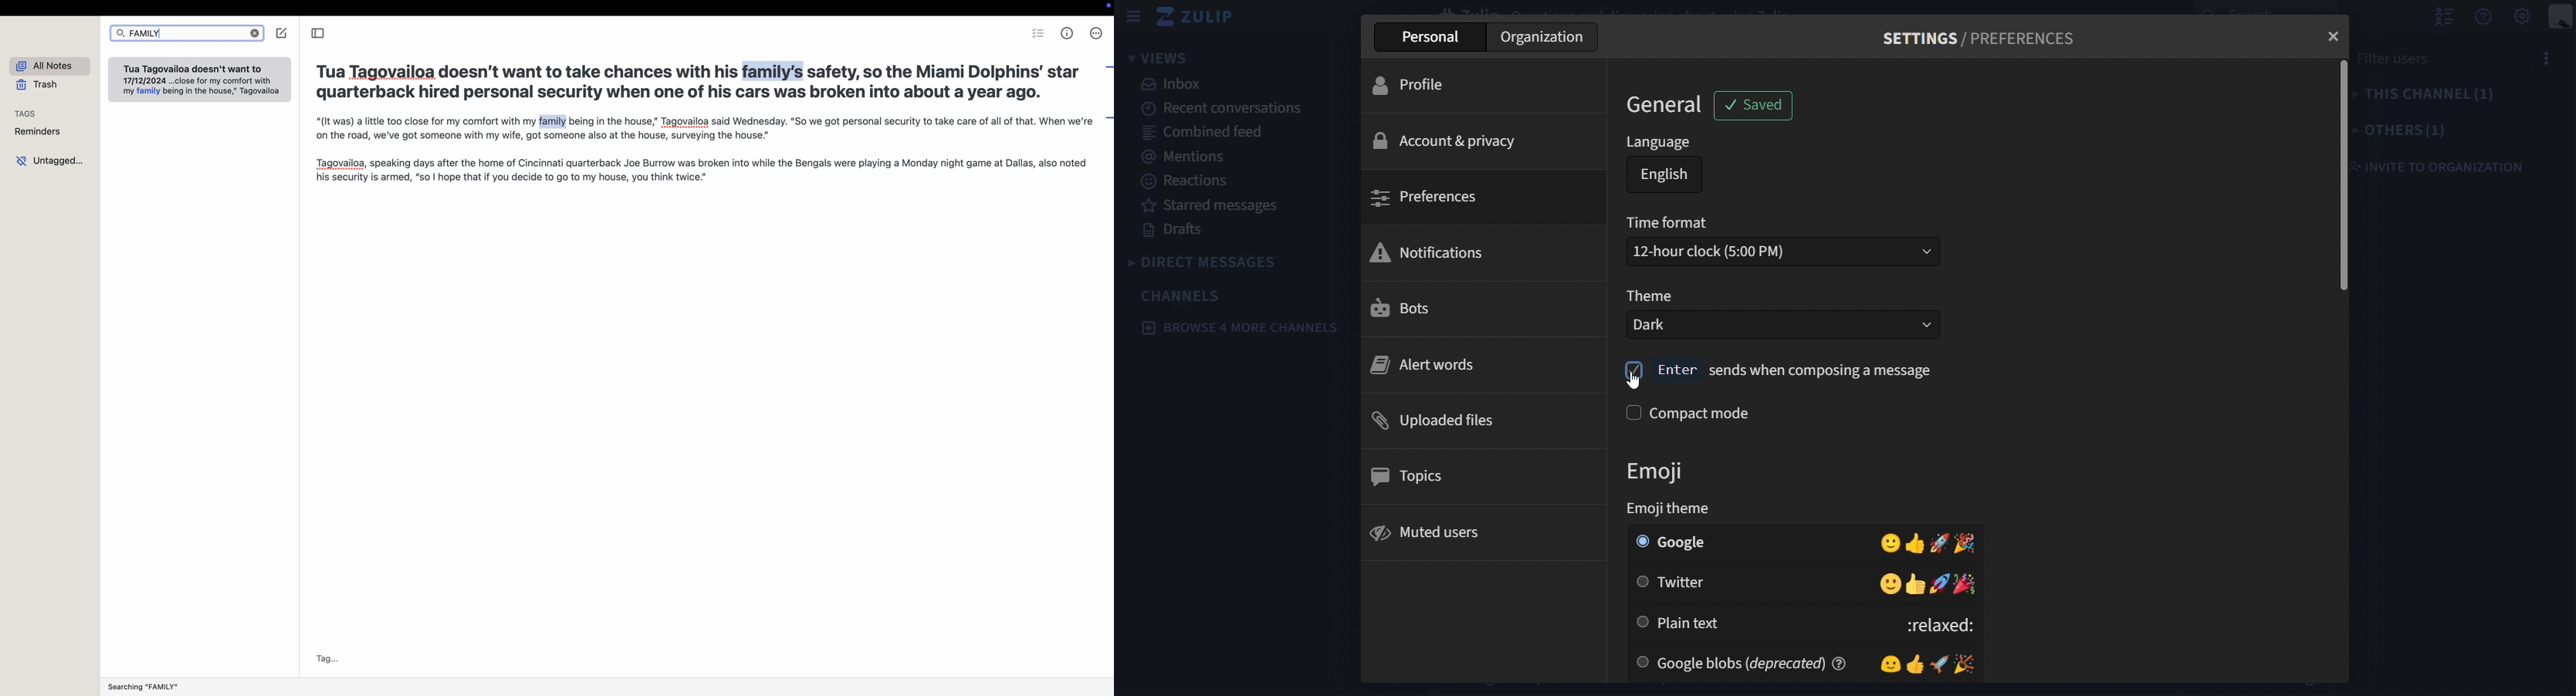 The height and width of the screenshot is (700, 2576). I want to click on recent conversations, so click(1219, 107).